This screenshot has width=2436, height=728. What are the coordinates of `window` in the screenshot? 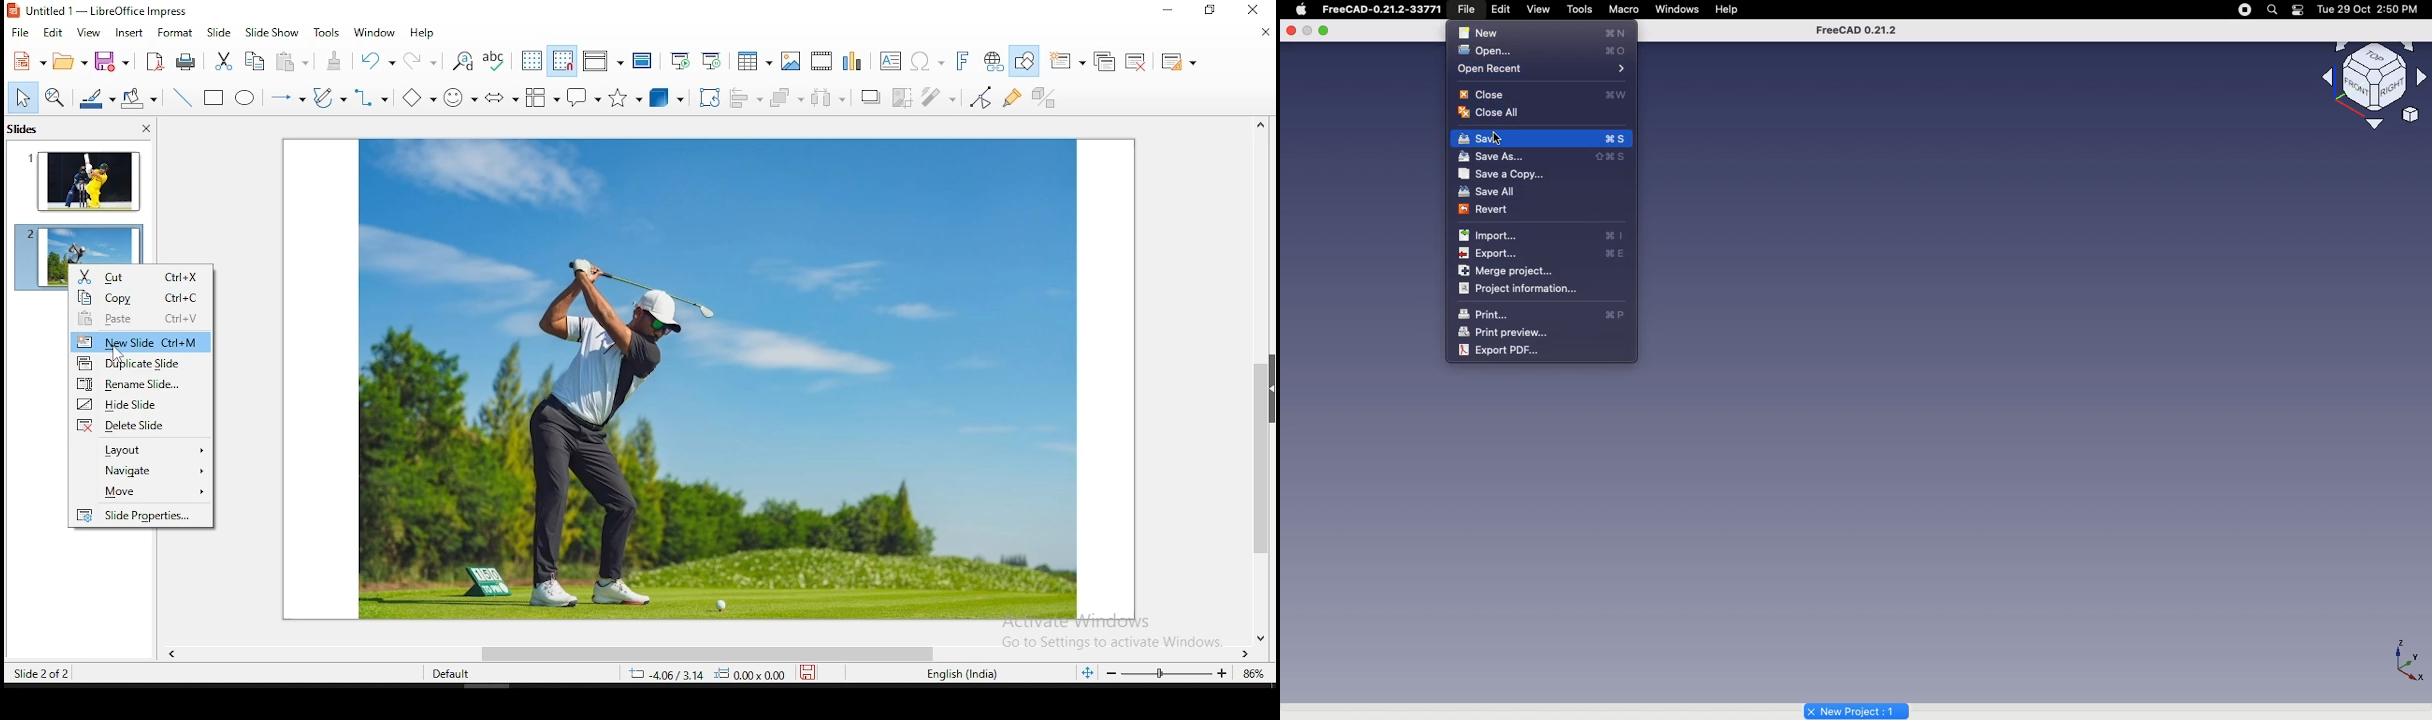 It's located at (374, 33).